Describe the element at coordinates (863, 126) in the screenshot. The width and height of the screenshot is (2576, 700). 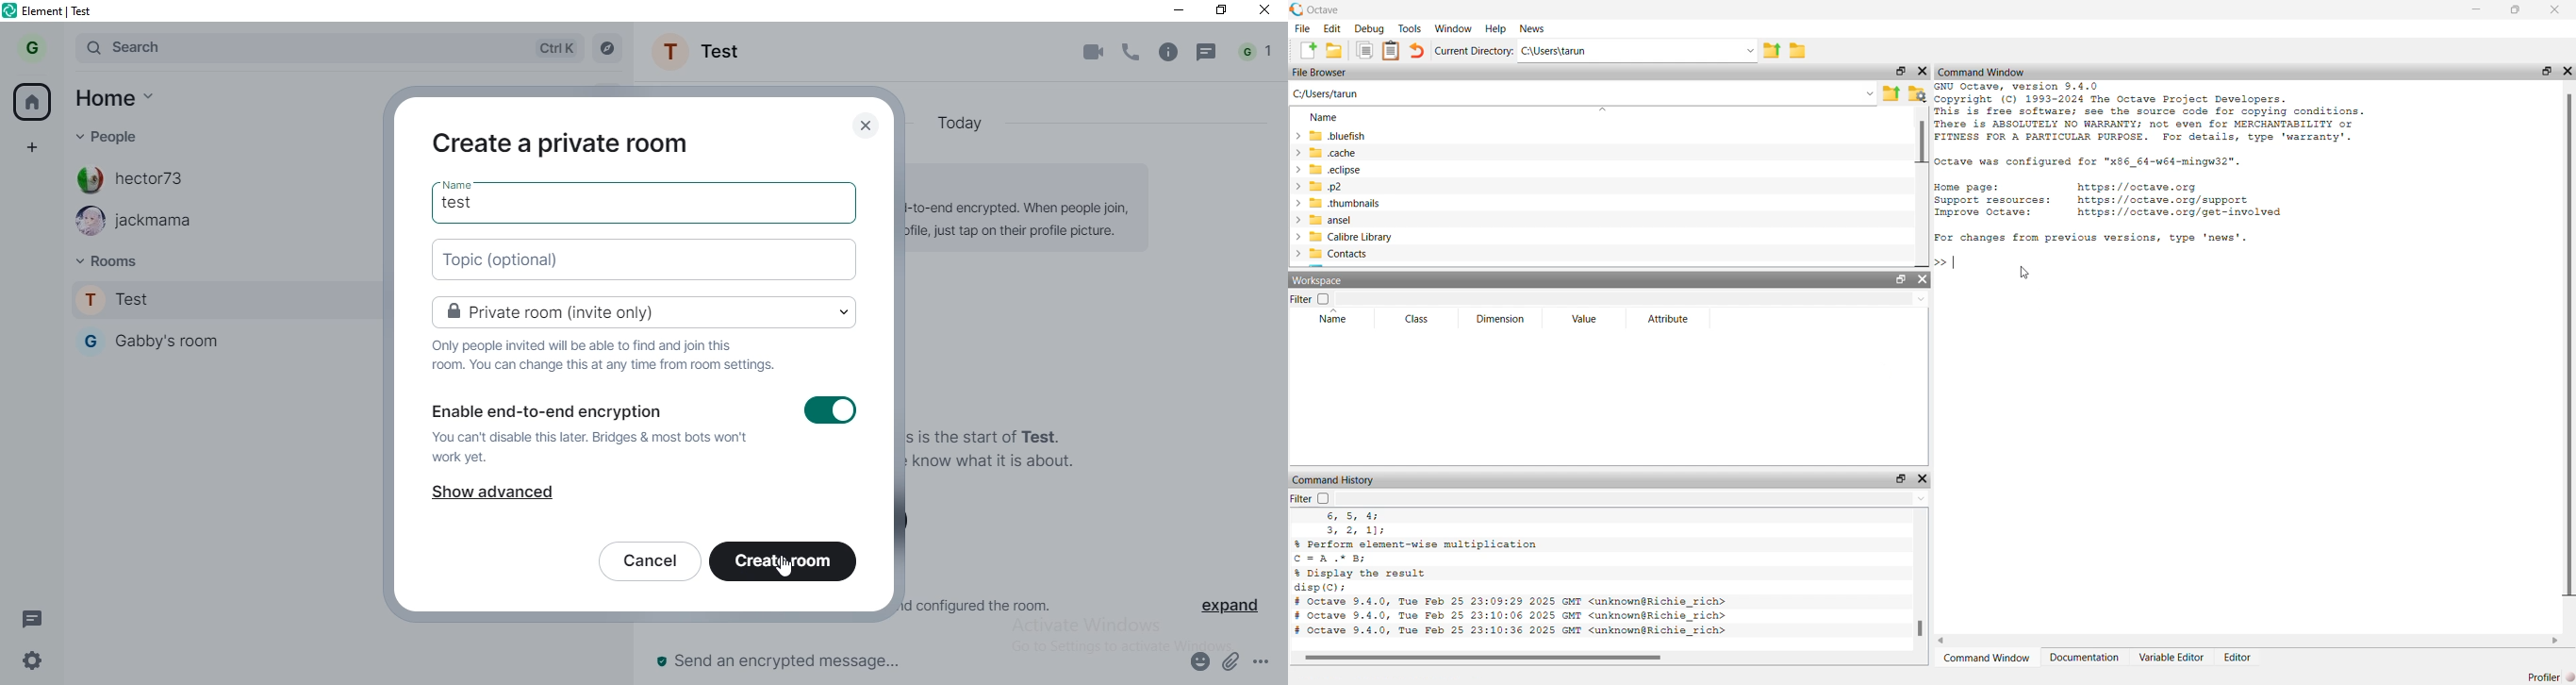
I see `close` at that location.